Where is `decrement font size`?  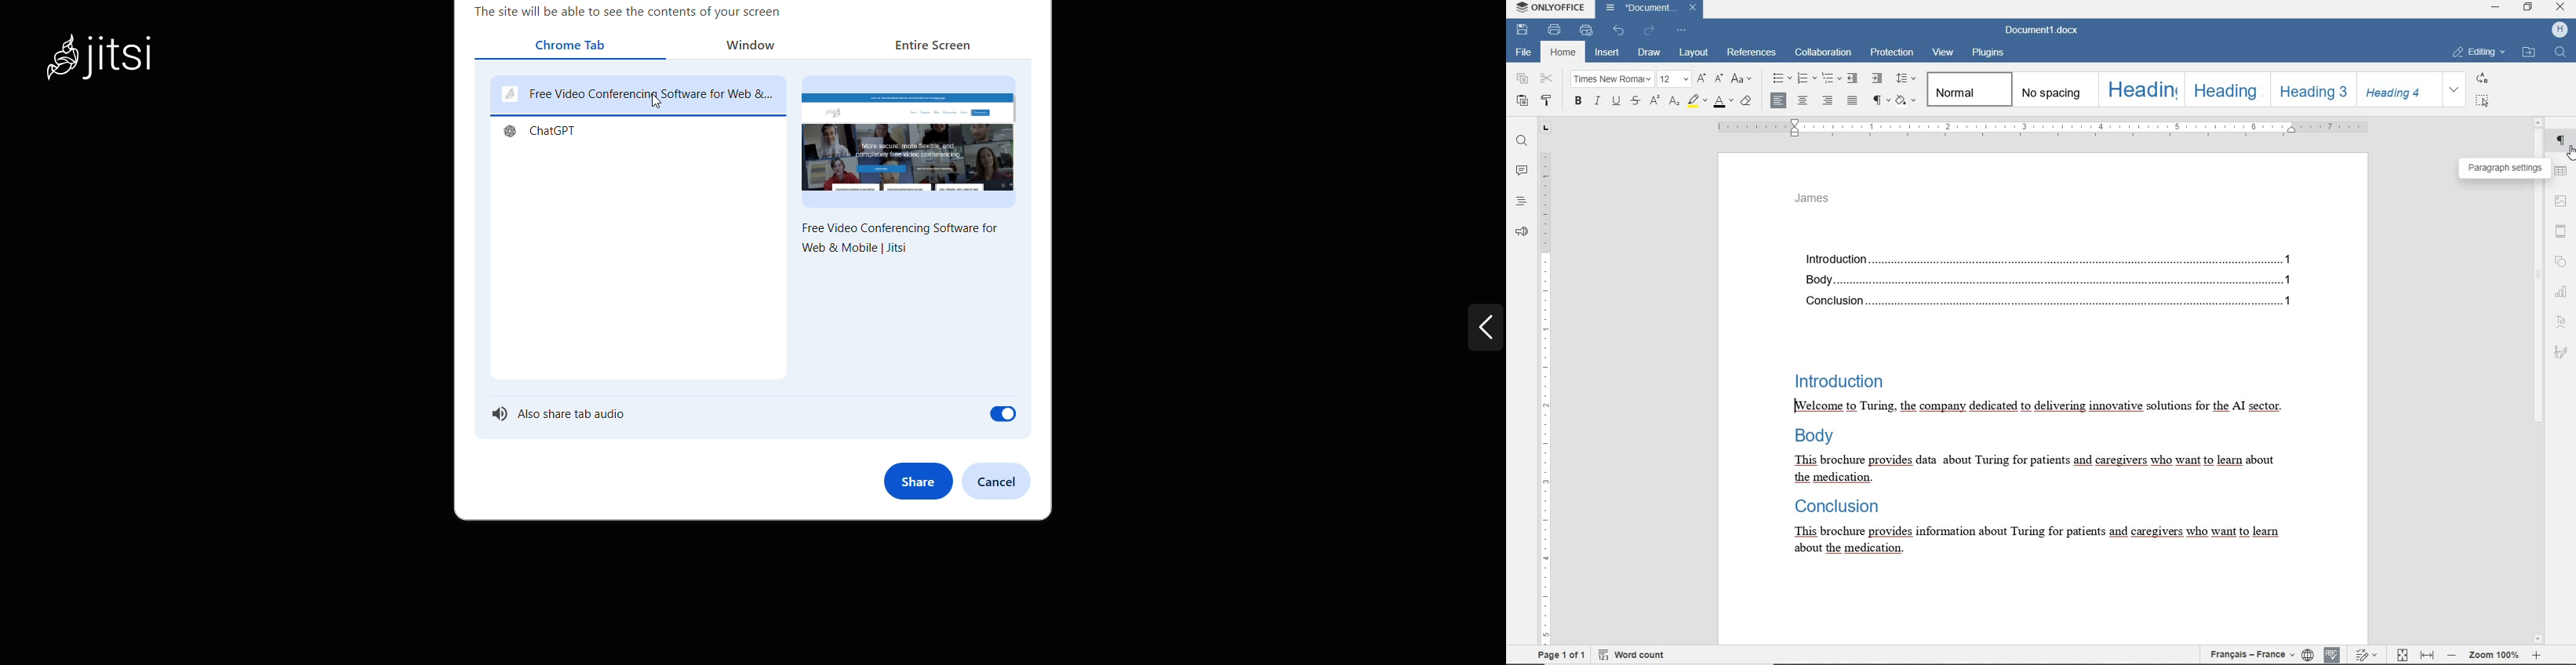
decrement font size is located at coordinates (1720, 80).